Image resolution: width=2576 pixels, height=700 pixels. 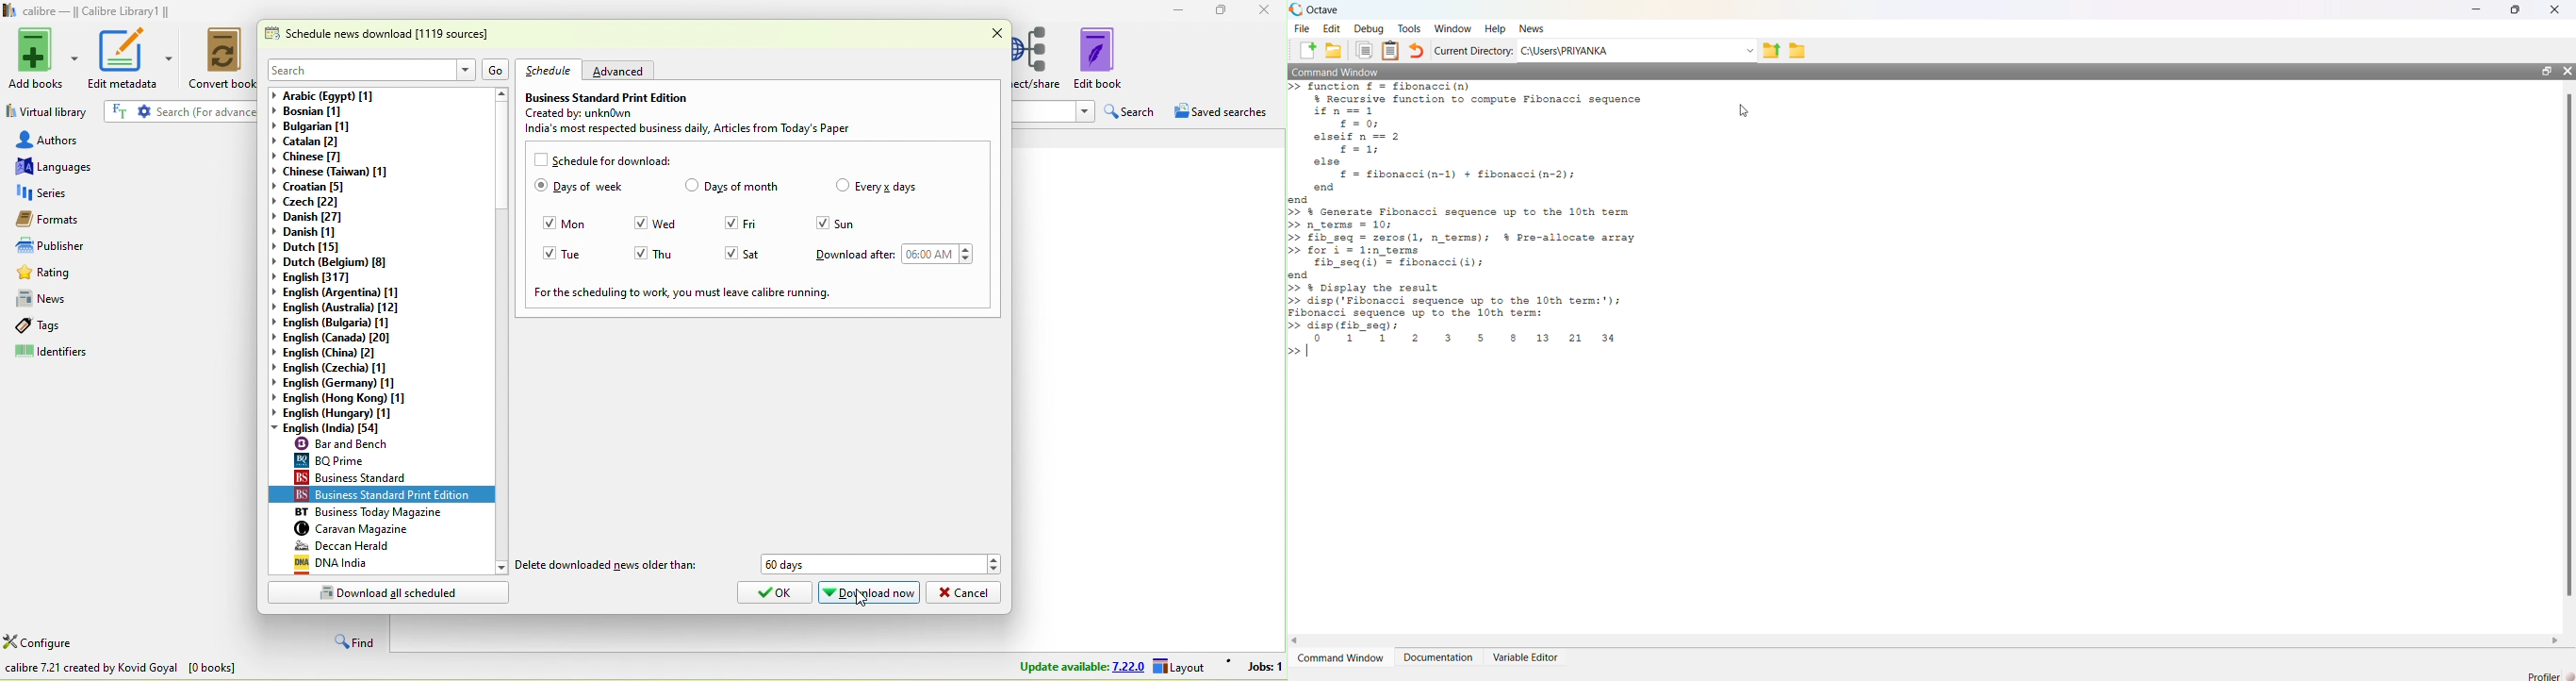 What do you see at coordinates (387, 459) in the screenshot?
I see `bq prime` at bounding box center [387, 459].